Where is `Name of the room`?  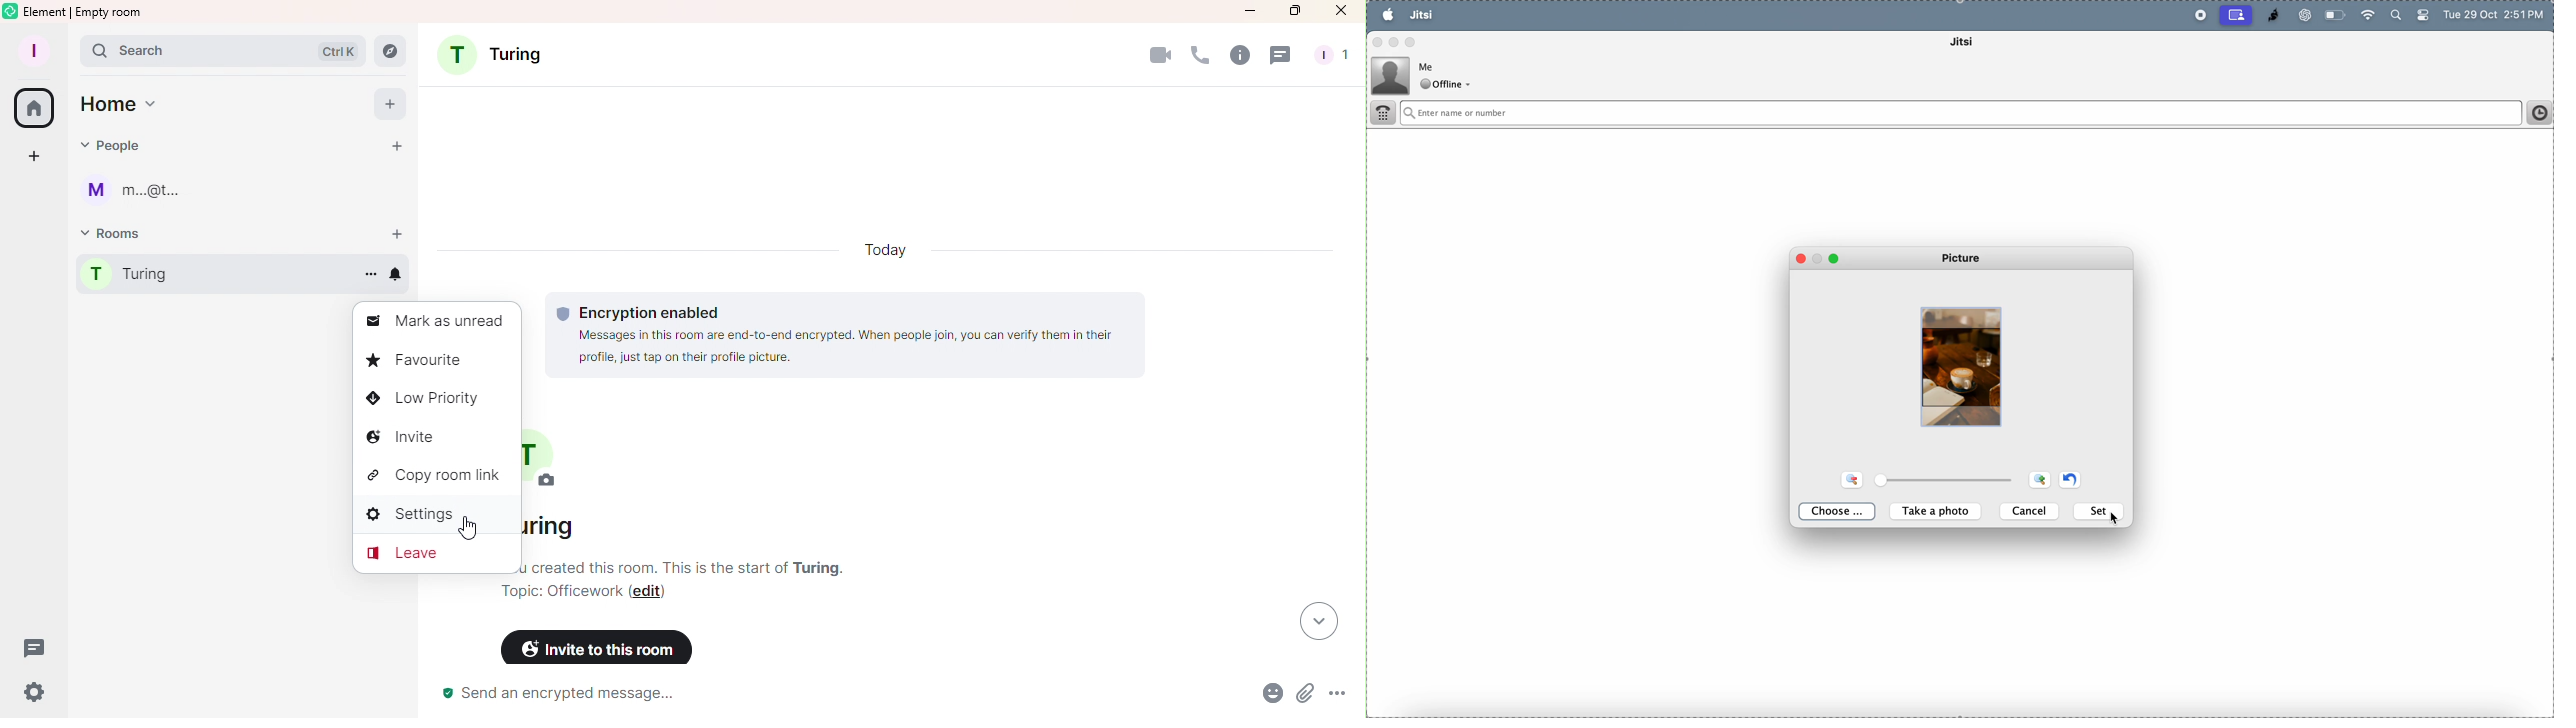 Name of the room is located at coordinates (558, 525).